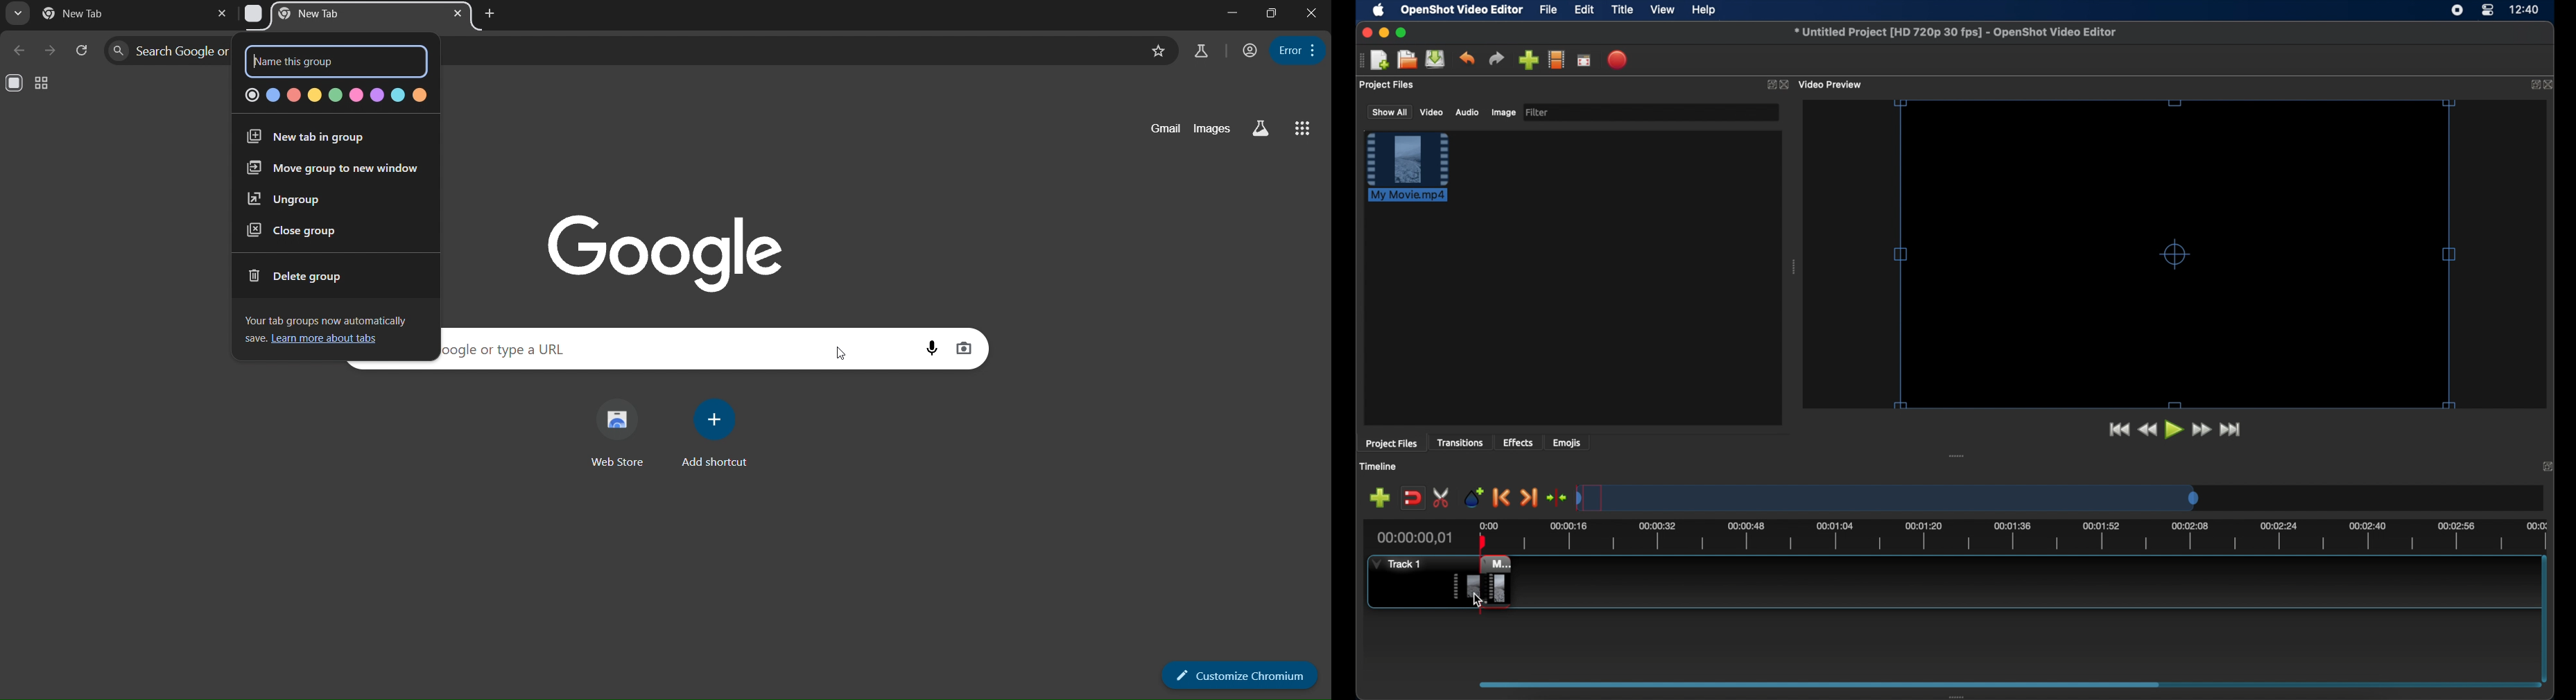 This screenshot has height=700, width=2576. What do you see at coordinates (1311, 14) in the screenshot?
I see `close` at bounding box center [1311, 14].